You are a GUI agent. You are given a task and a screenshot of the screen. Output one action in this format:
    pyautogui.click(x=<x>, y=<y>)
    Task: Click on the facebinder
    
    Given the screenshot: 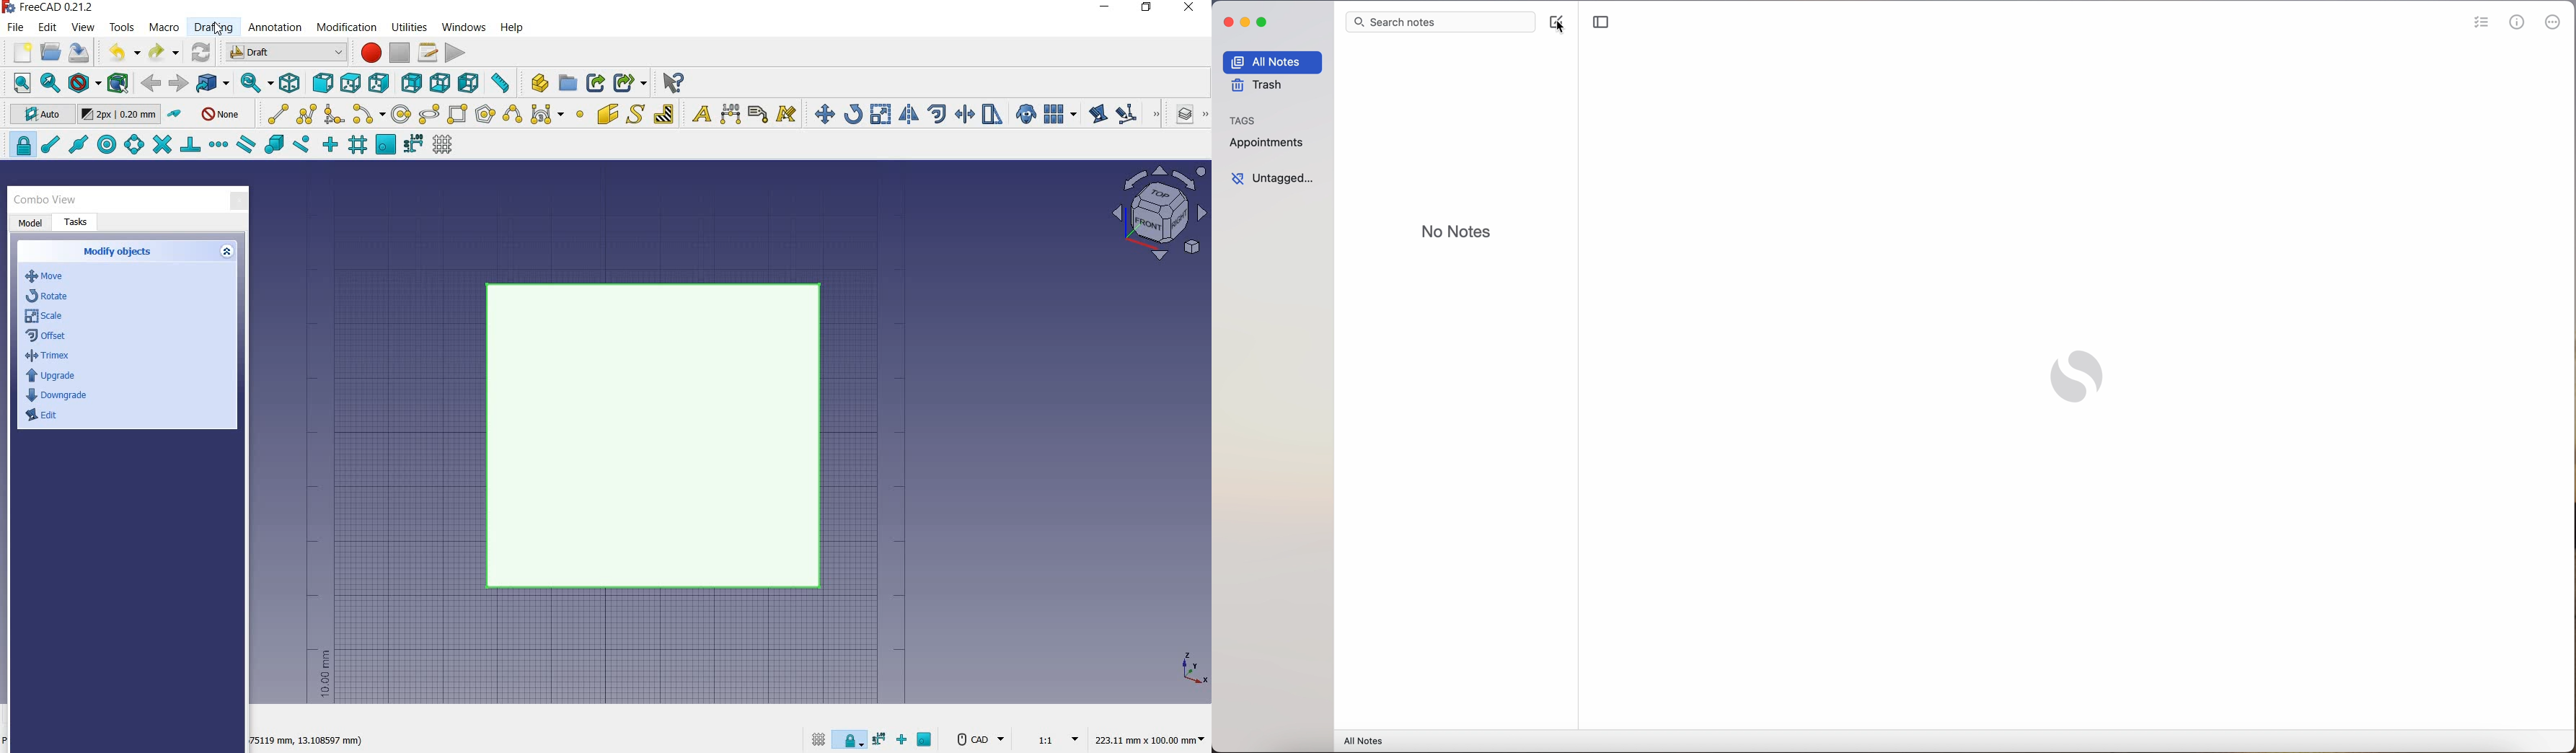 What is the action you would take?
    pyautogui.click(x=607, y=117)
    